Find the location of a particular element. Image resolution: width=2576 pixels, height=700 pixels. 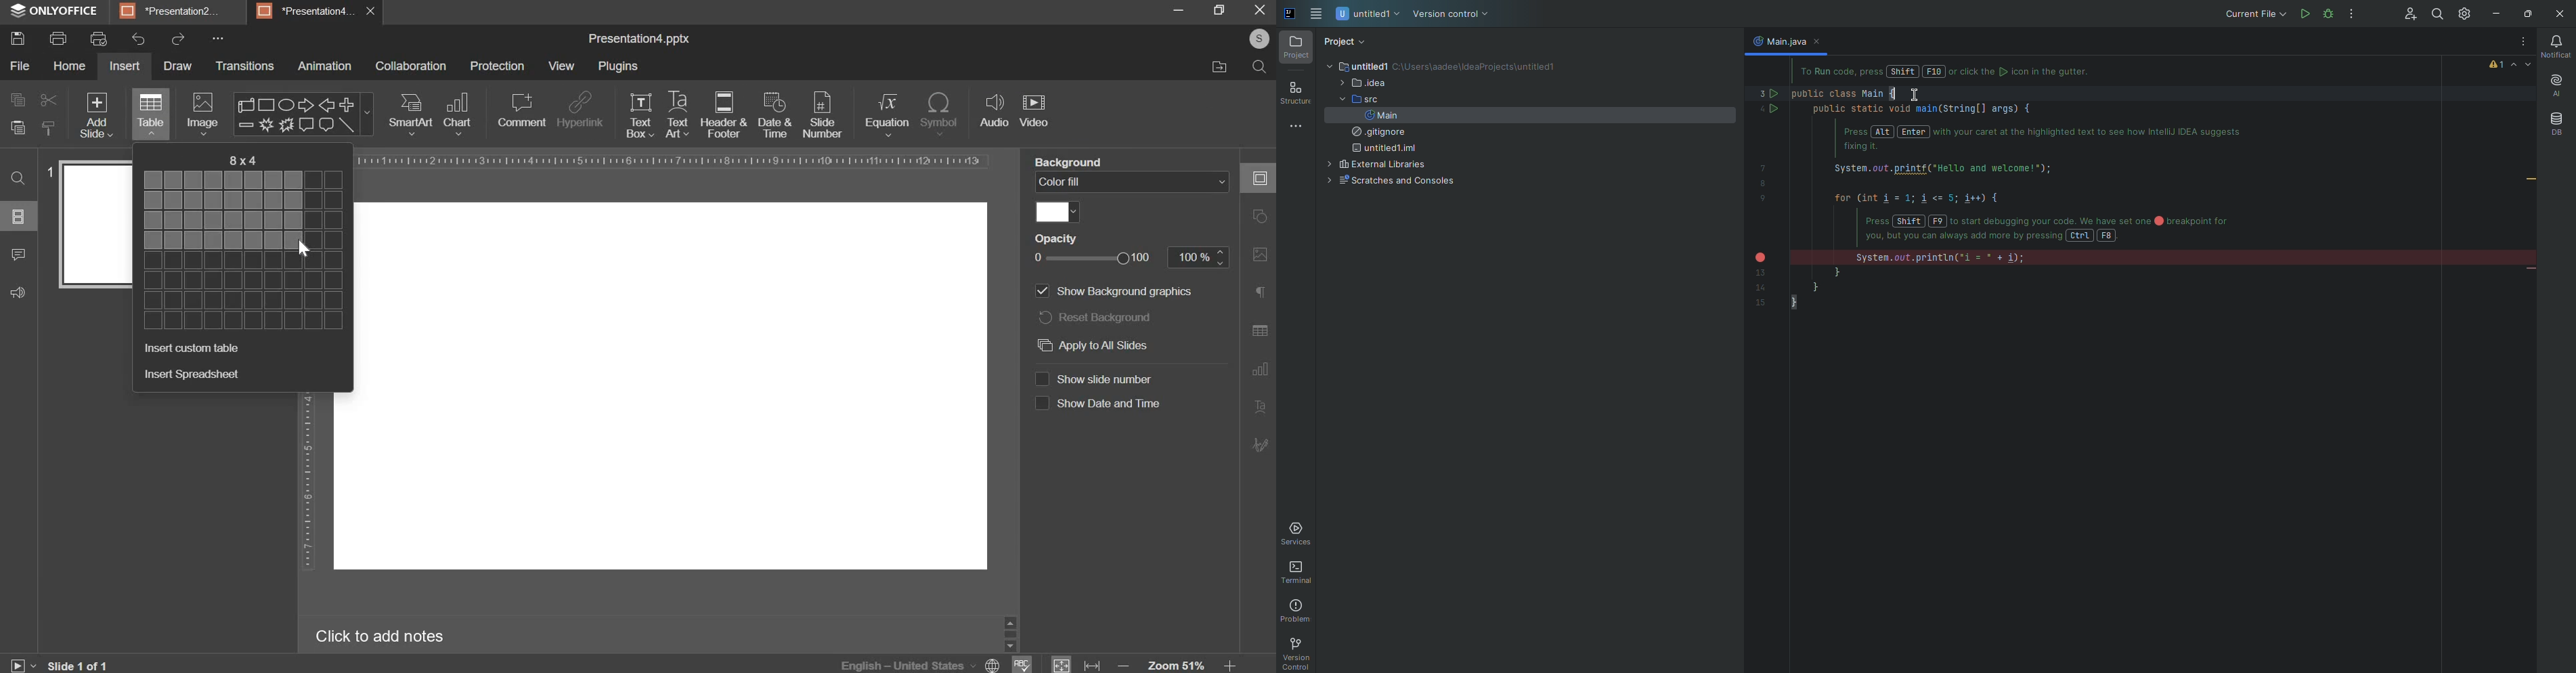

close is located at coordinates (1260, 10).